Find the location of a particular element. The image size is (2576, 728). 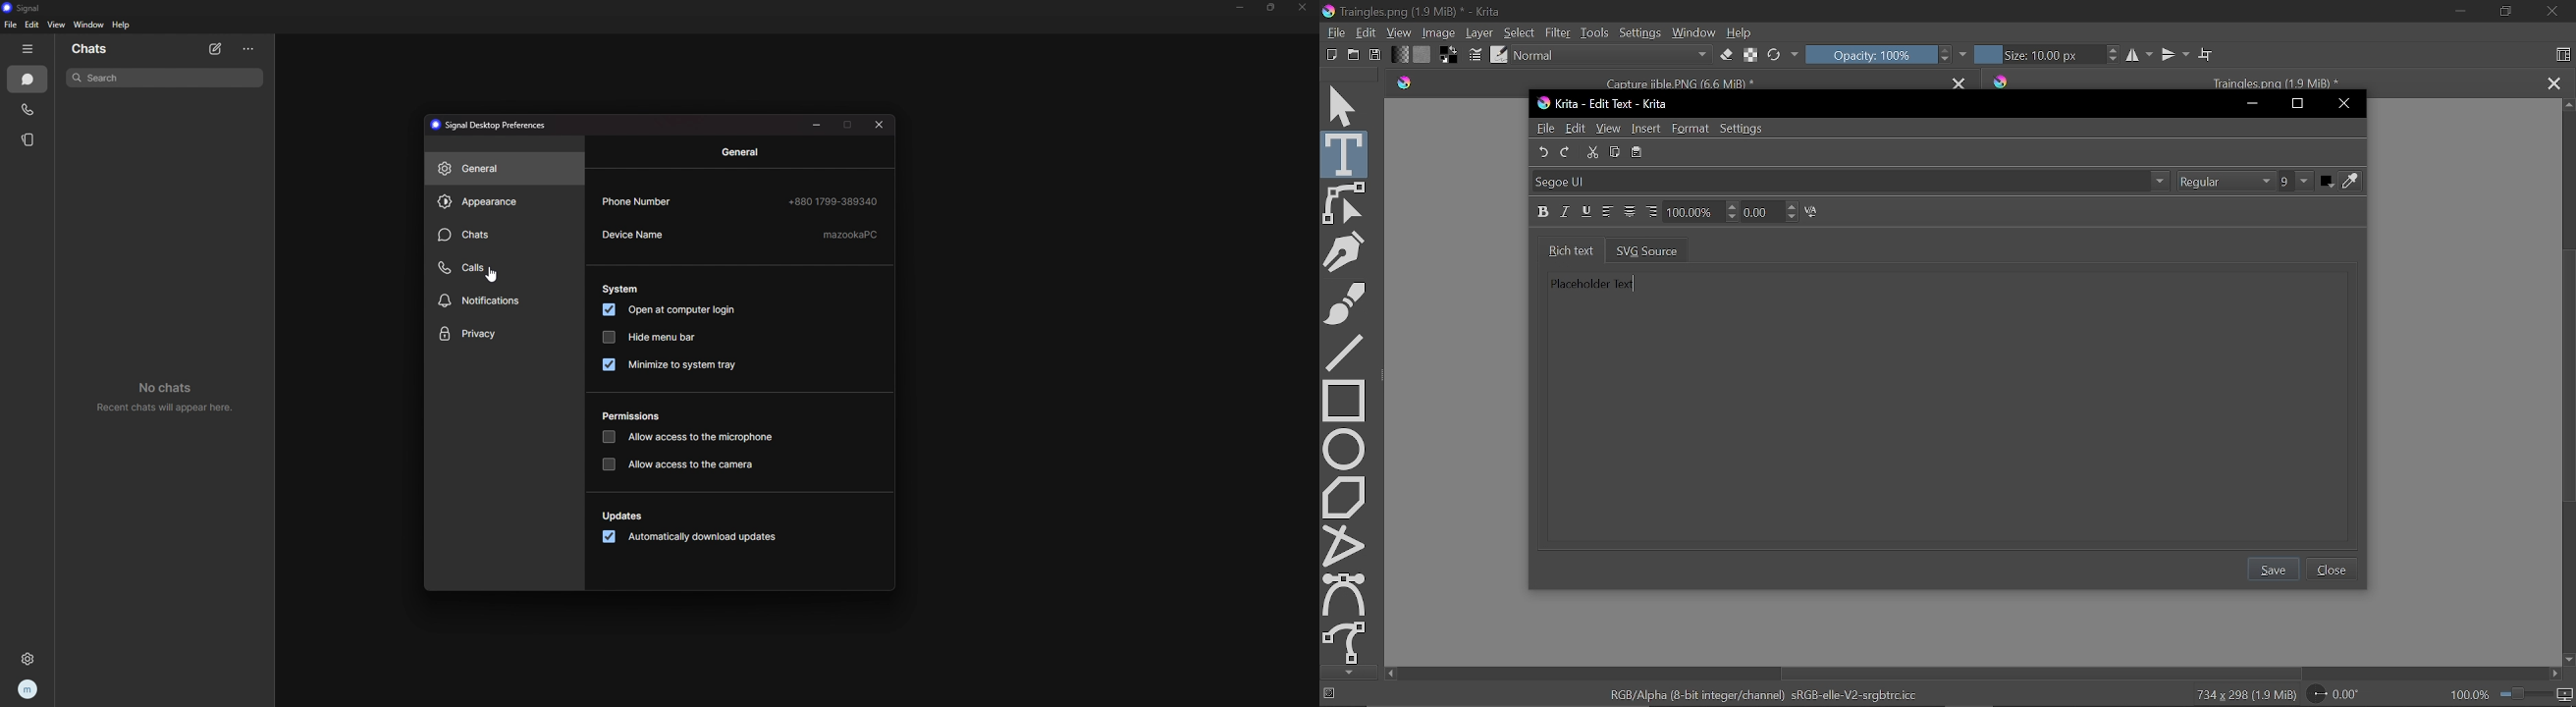

maximize is located at coordinates (849, 125).